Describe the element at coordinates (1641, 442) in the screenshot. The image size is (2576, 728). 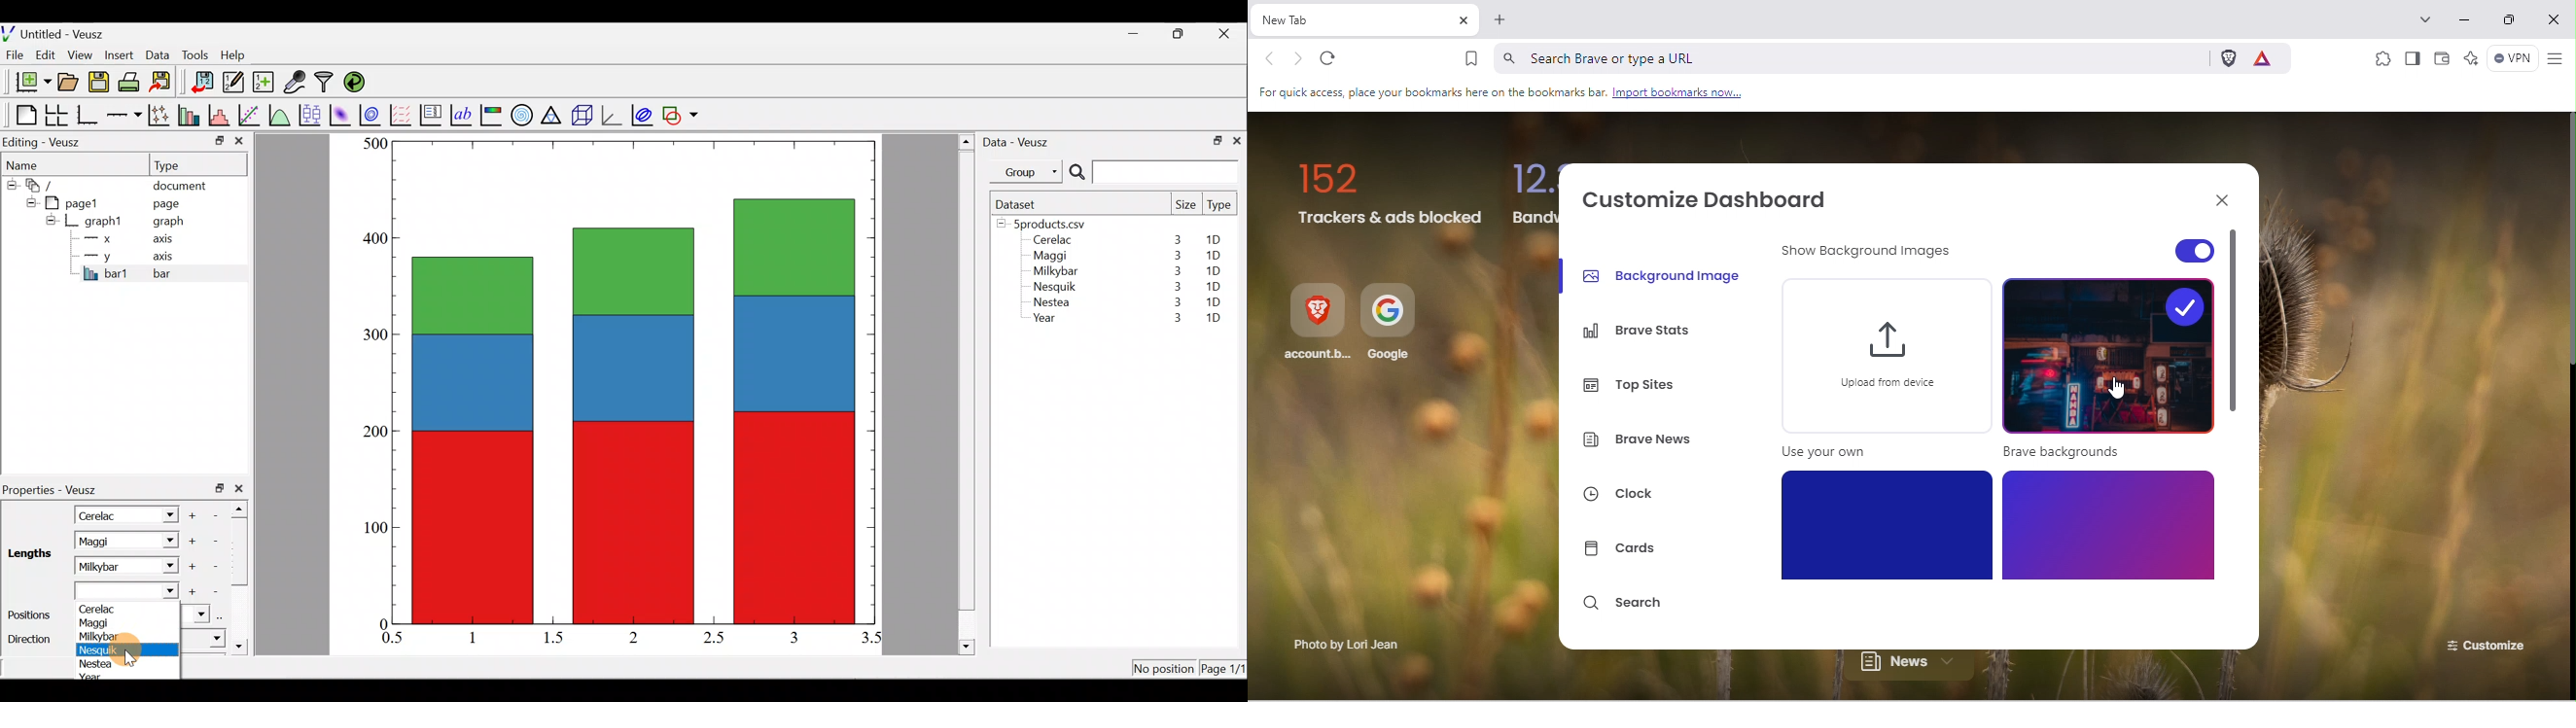
I see `Brave news` at that location.